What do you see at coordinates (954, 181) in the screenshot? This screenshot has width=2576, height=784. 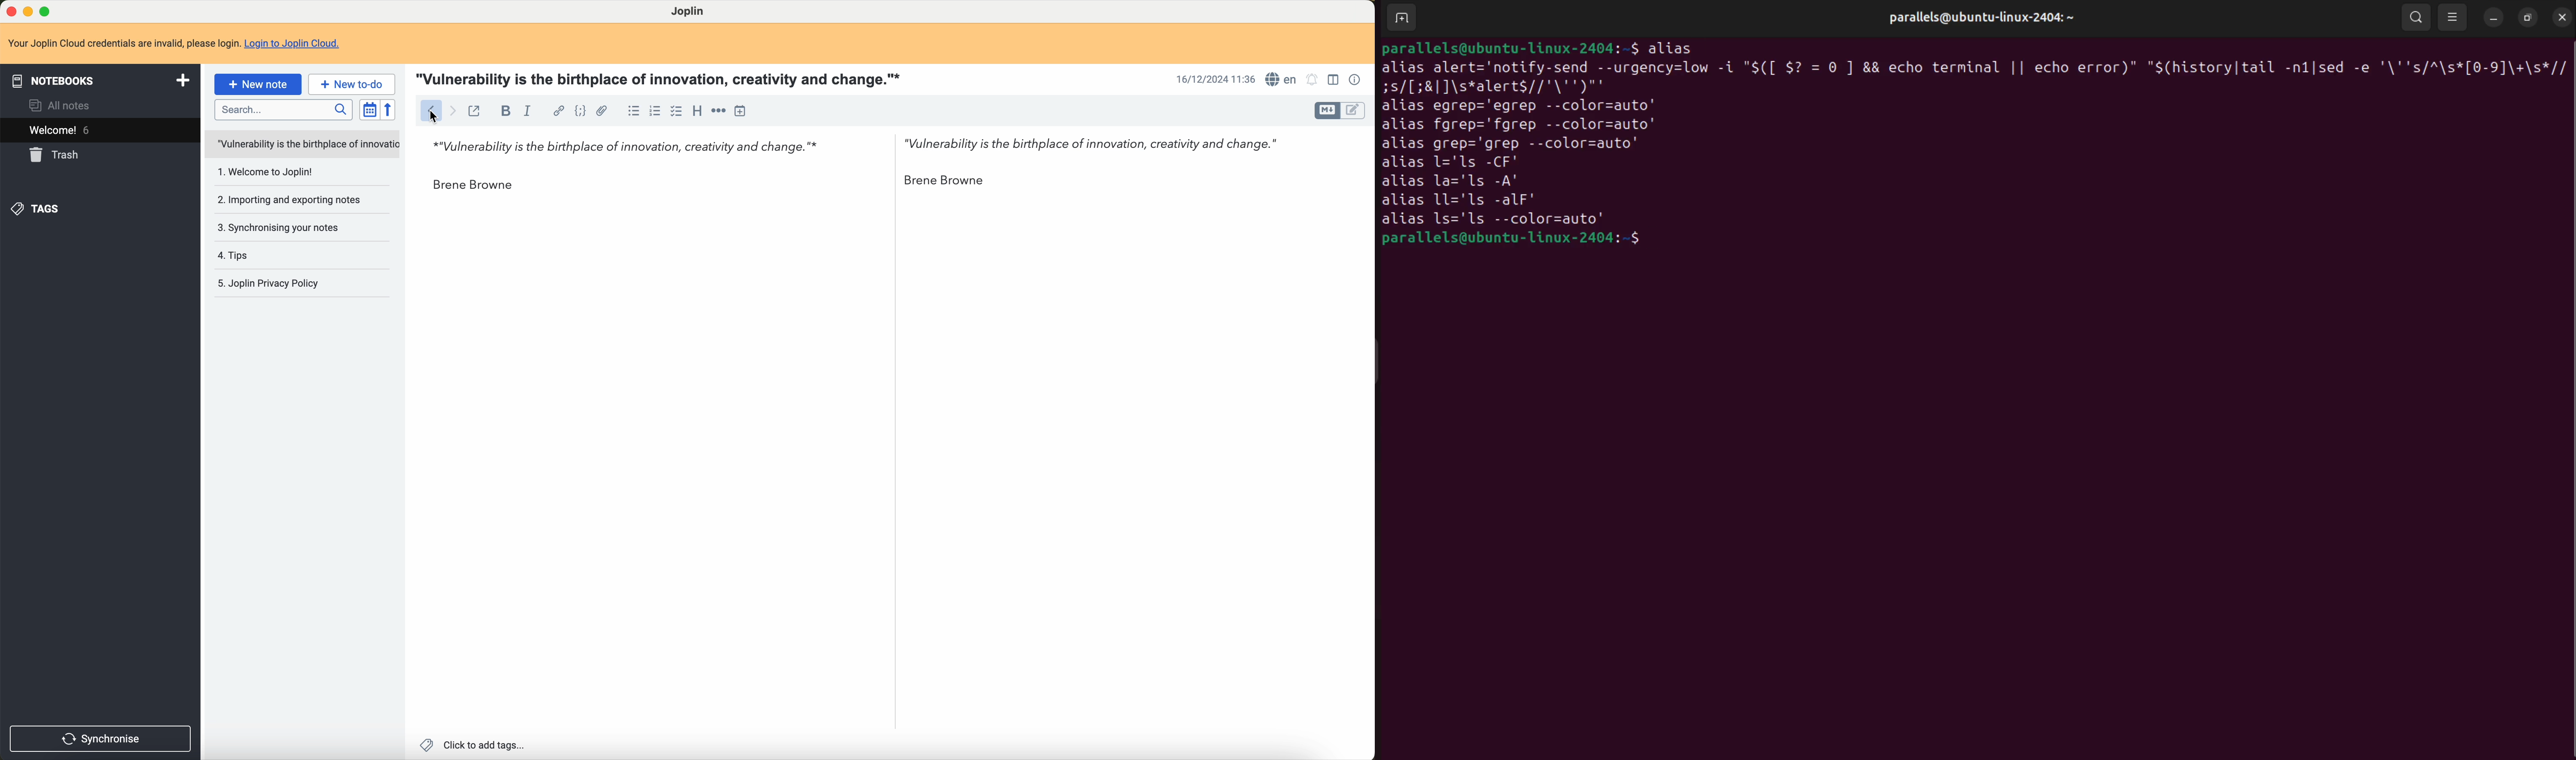 I see `Brene Browne` at bounding box center [954, 181].